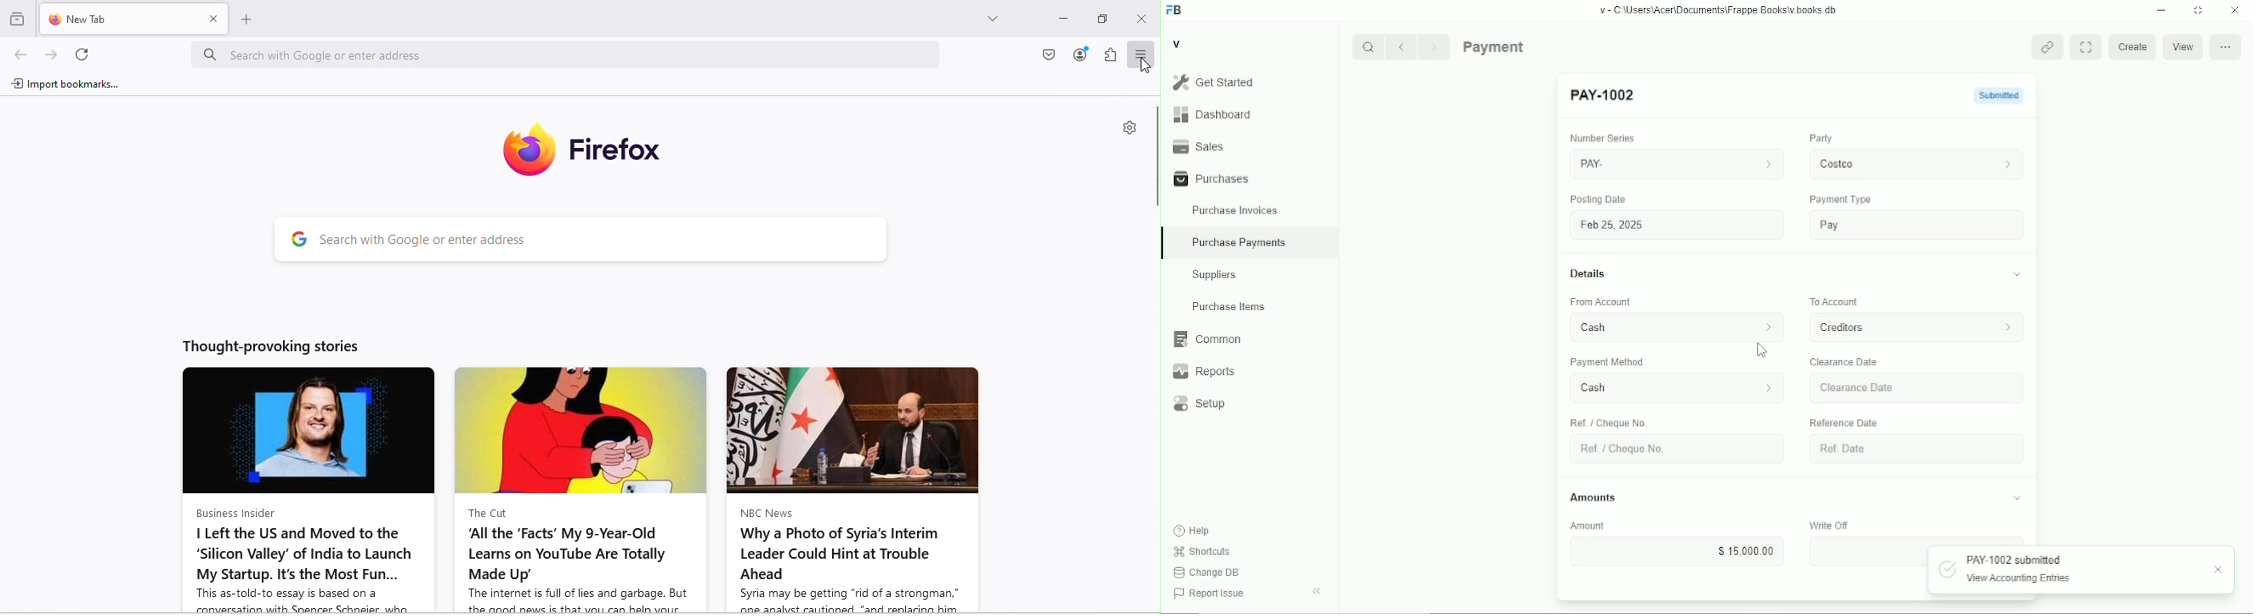 The width and height of the screenshot is (2268, 616). What do you see at coordinates (2085, 47) in the screenshot?
I see `Toggle between form and full width` at bounding box center [2085, 47].